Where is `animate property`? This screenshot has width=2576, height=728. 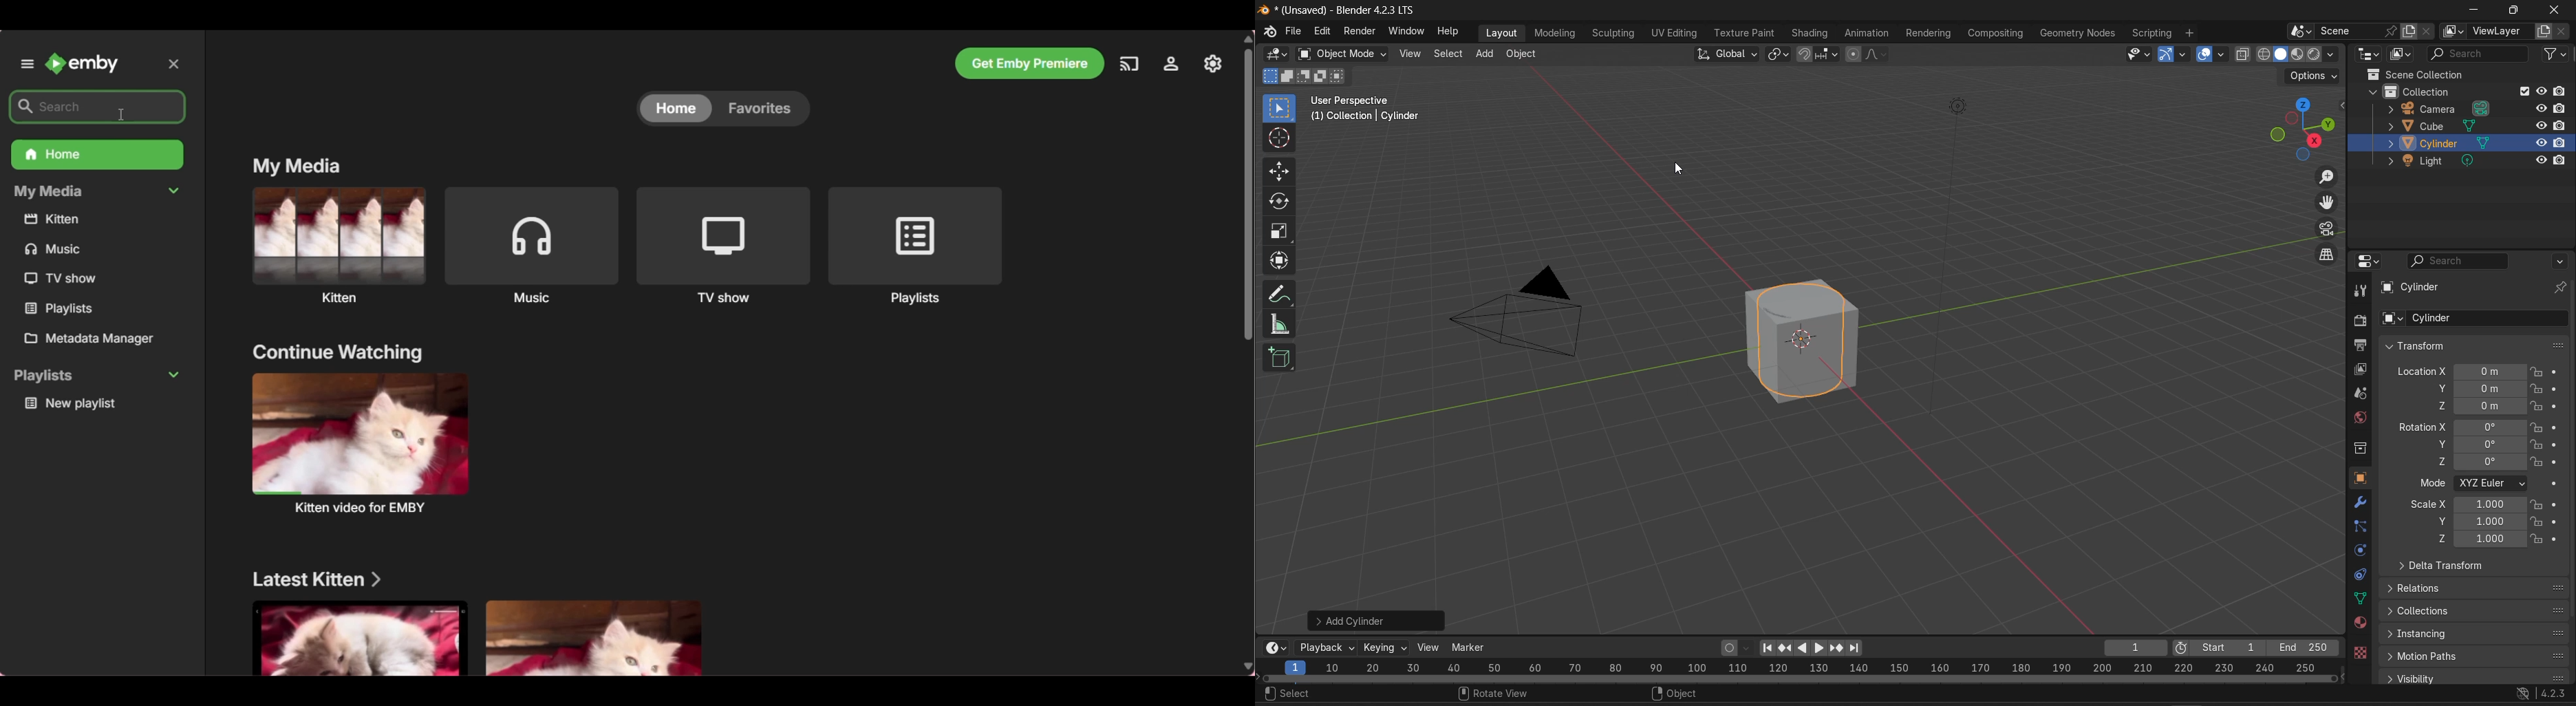 animate property is located at coordinates (2557, 388).